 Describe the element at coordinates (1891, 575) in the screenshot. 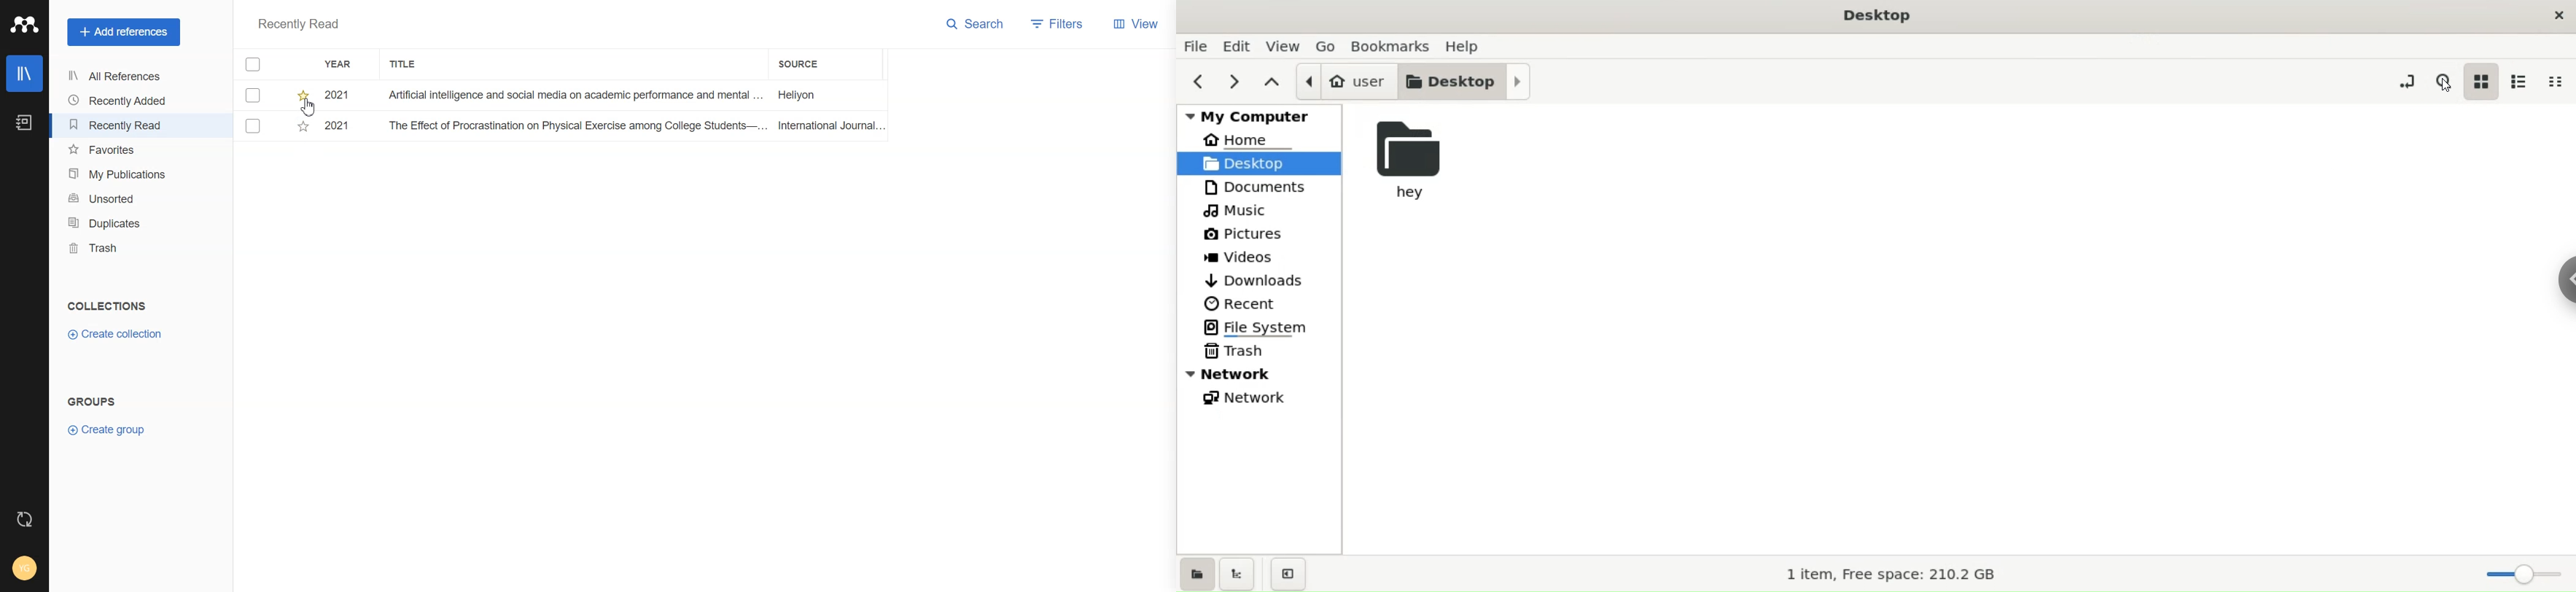

I see `1 item, Free space: 210.2 GB` at that location.